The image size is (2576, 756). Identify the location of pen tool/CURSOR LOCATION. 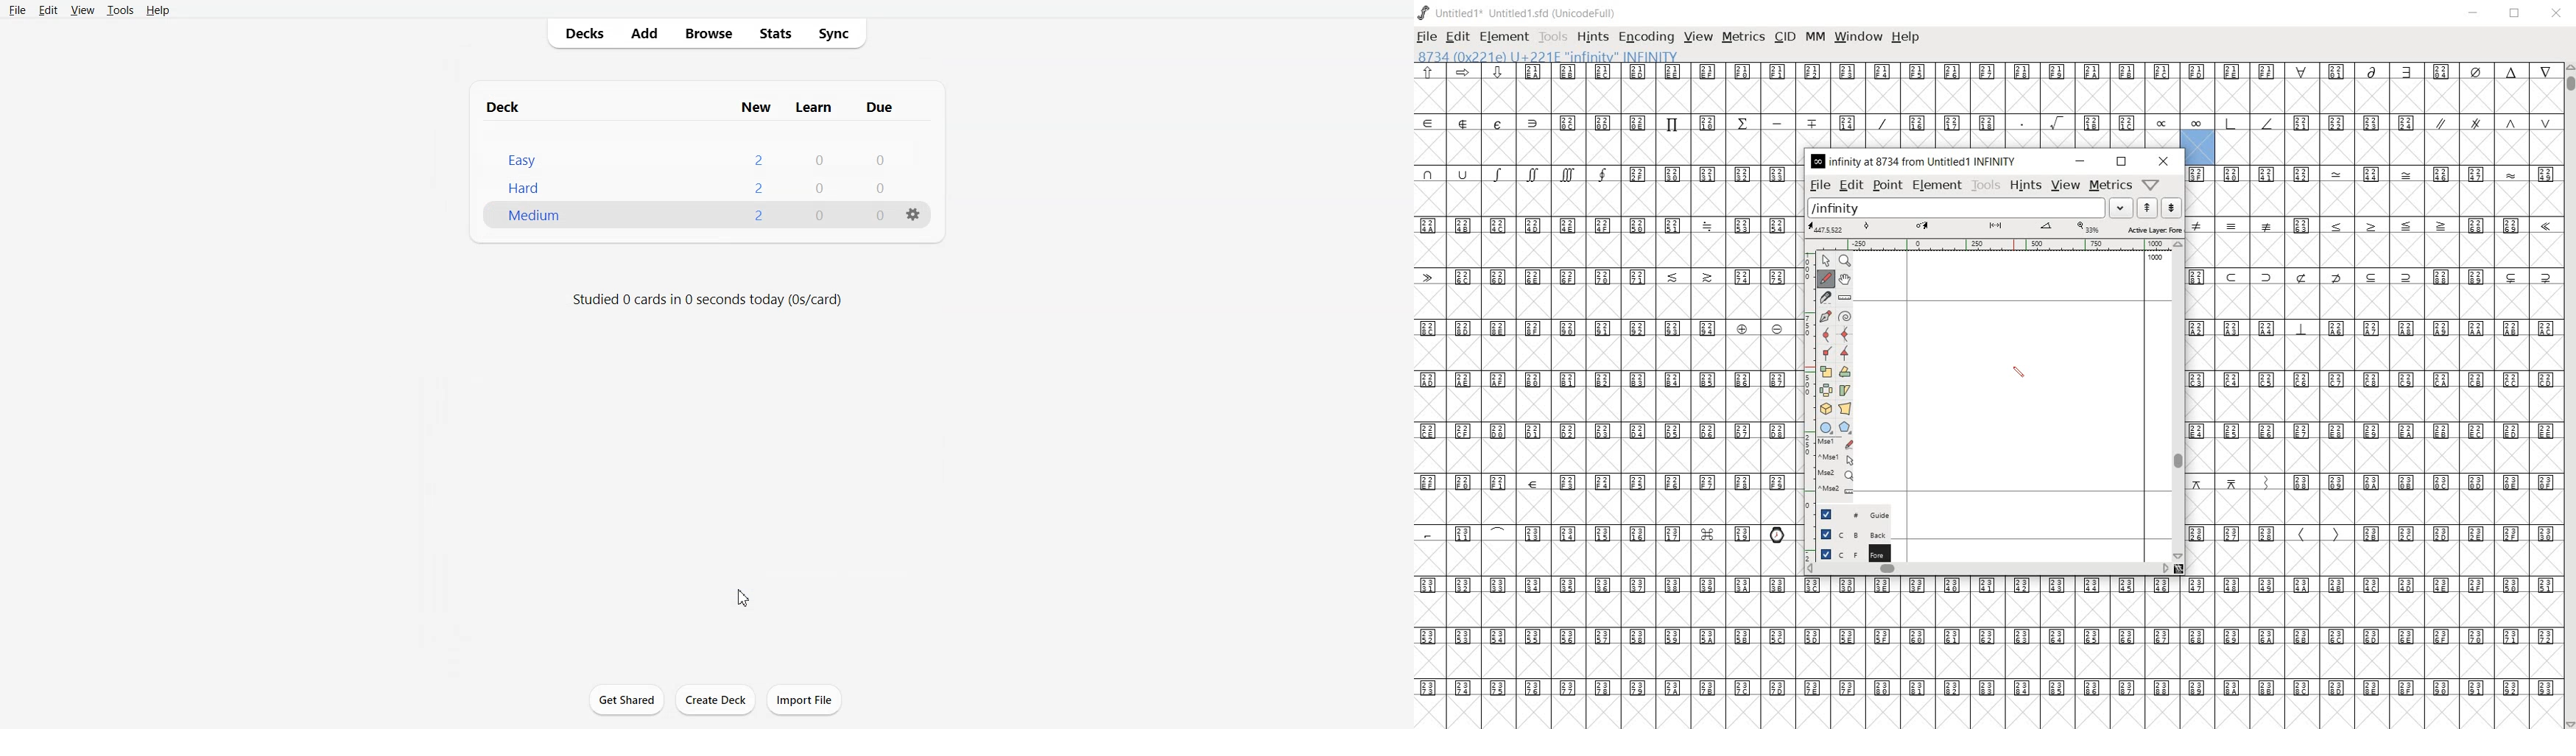
(2019, 371).